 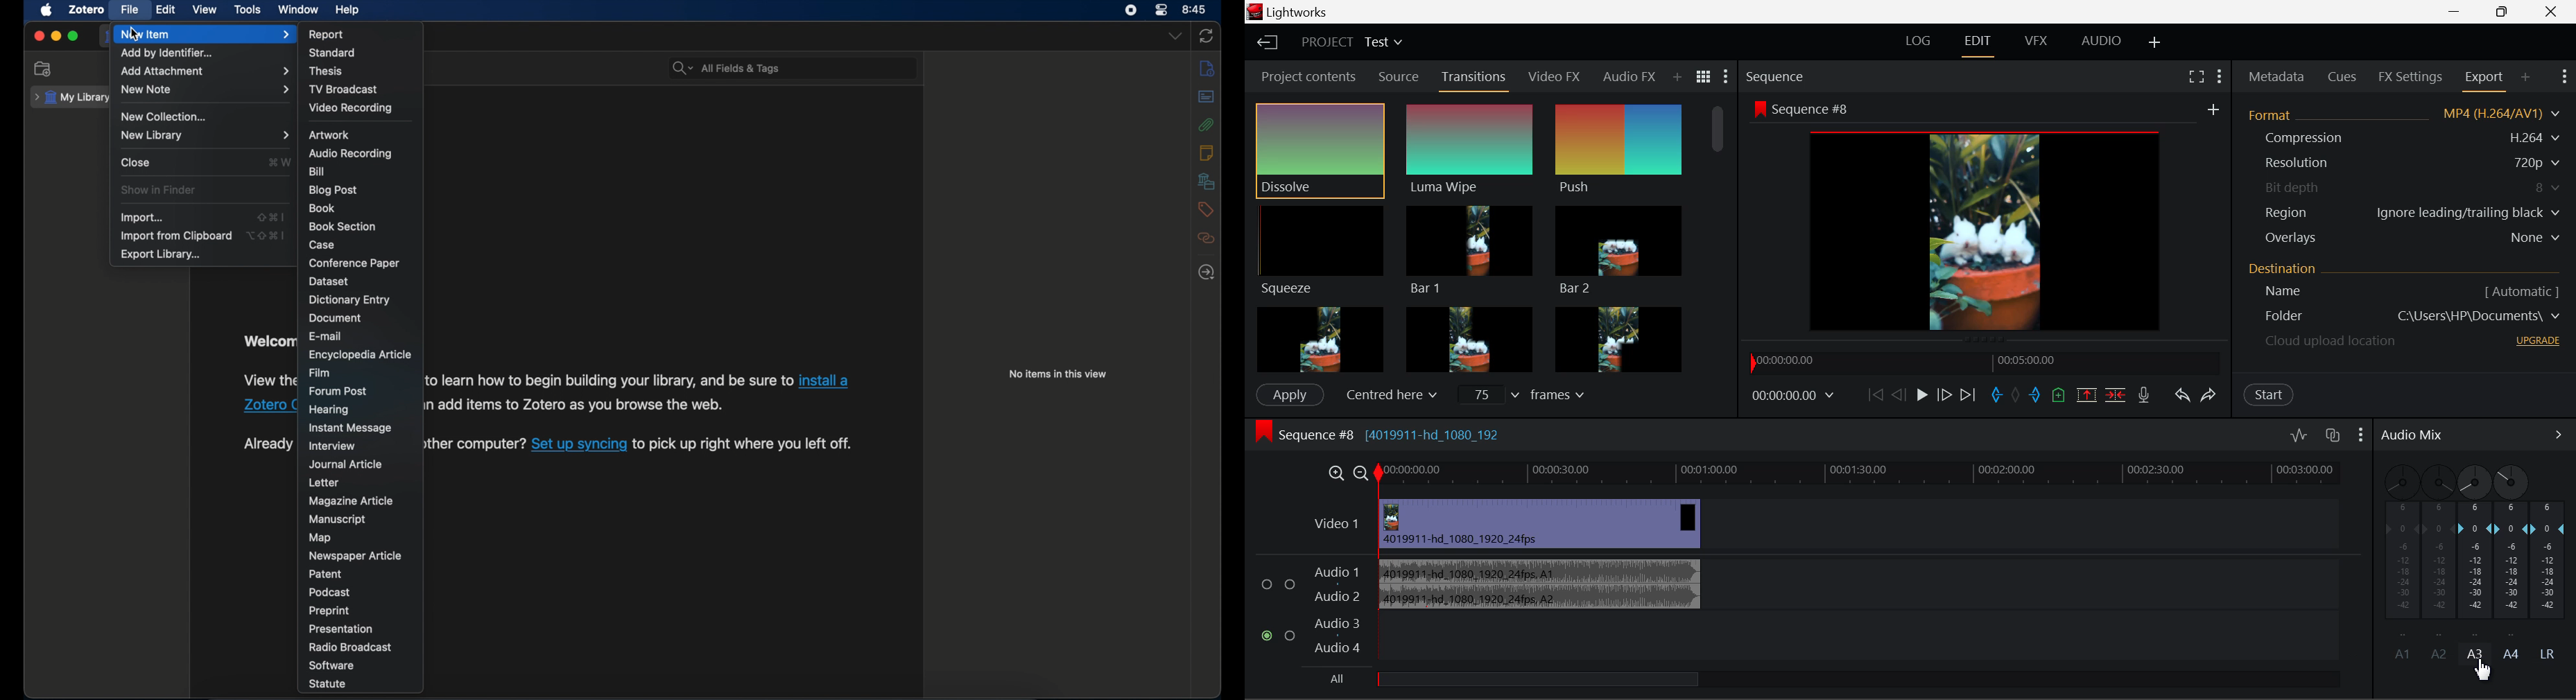 I want to click on blog post, so click(x=332, y=190).